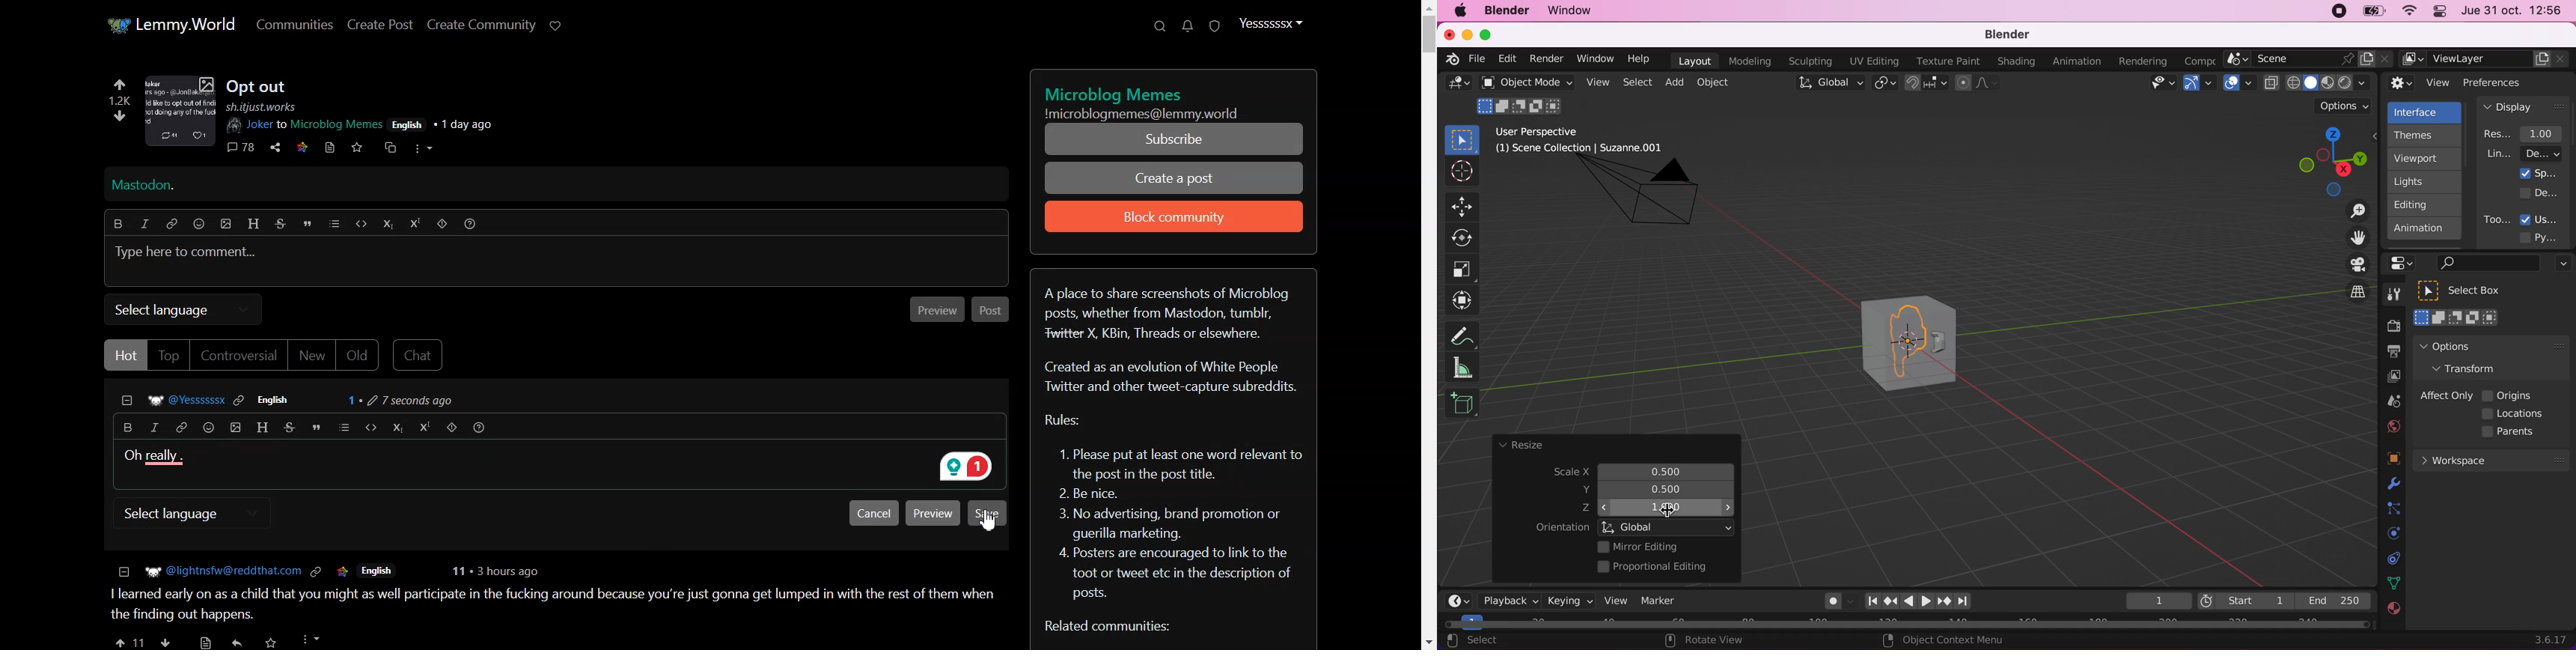 The width and height of the screenshot is (2576, 672). What do you see at coordinates (1111, 94) in the screenshot?
I see `title` at bounding box center [1111, 94].